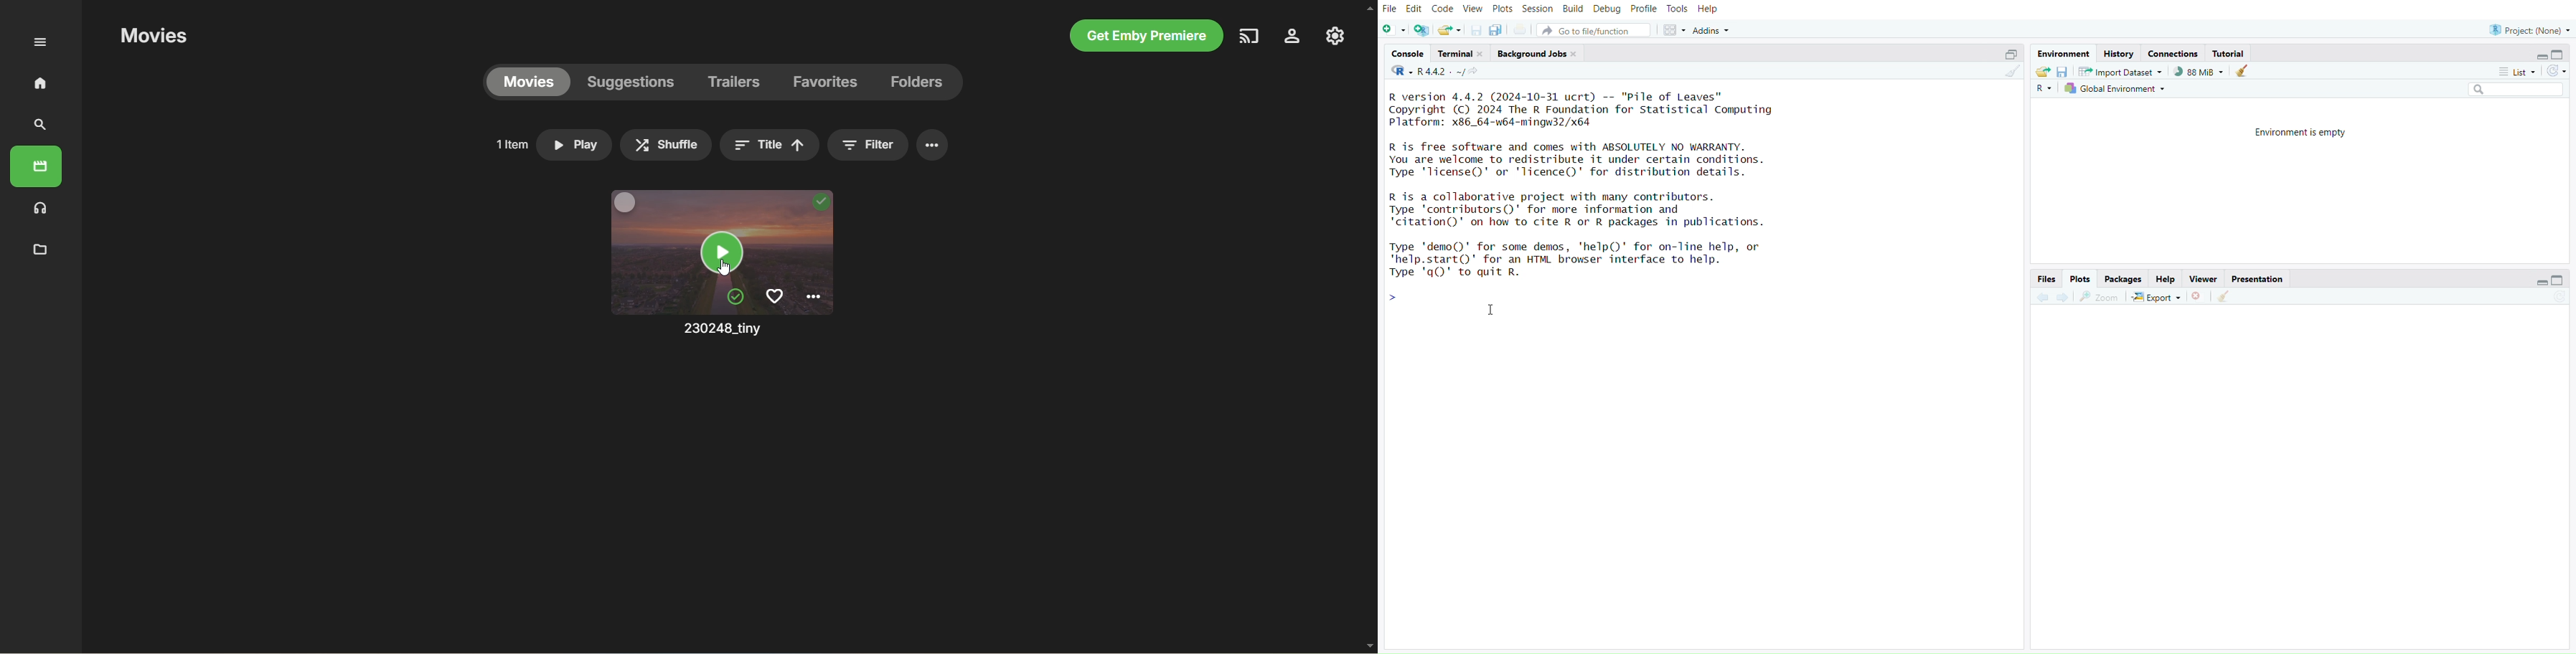 This screenshot has width=2576, height=672. What do you see at coordinates (2537, 57) in the screenshot?
I see `expand` at bounding box center [2537, 57].